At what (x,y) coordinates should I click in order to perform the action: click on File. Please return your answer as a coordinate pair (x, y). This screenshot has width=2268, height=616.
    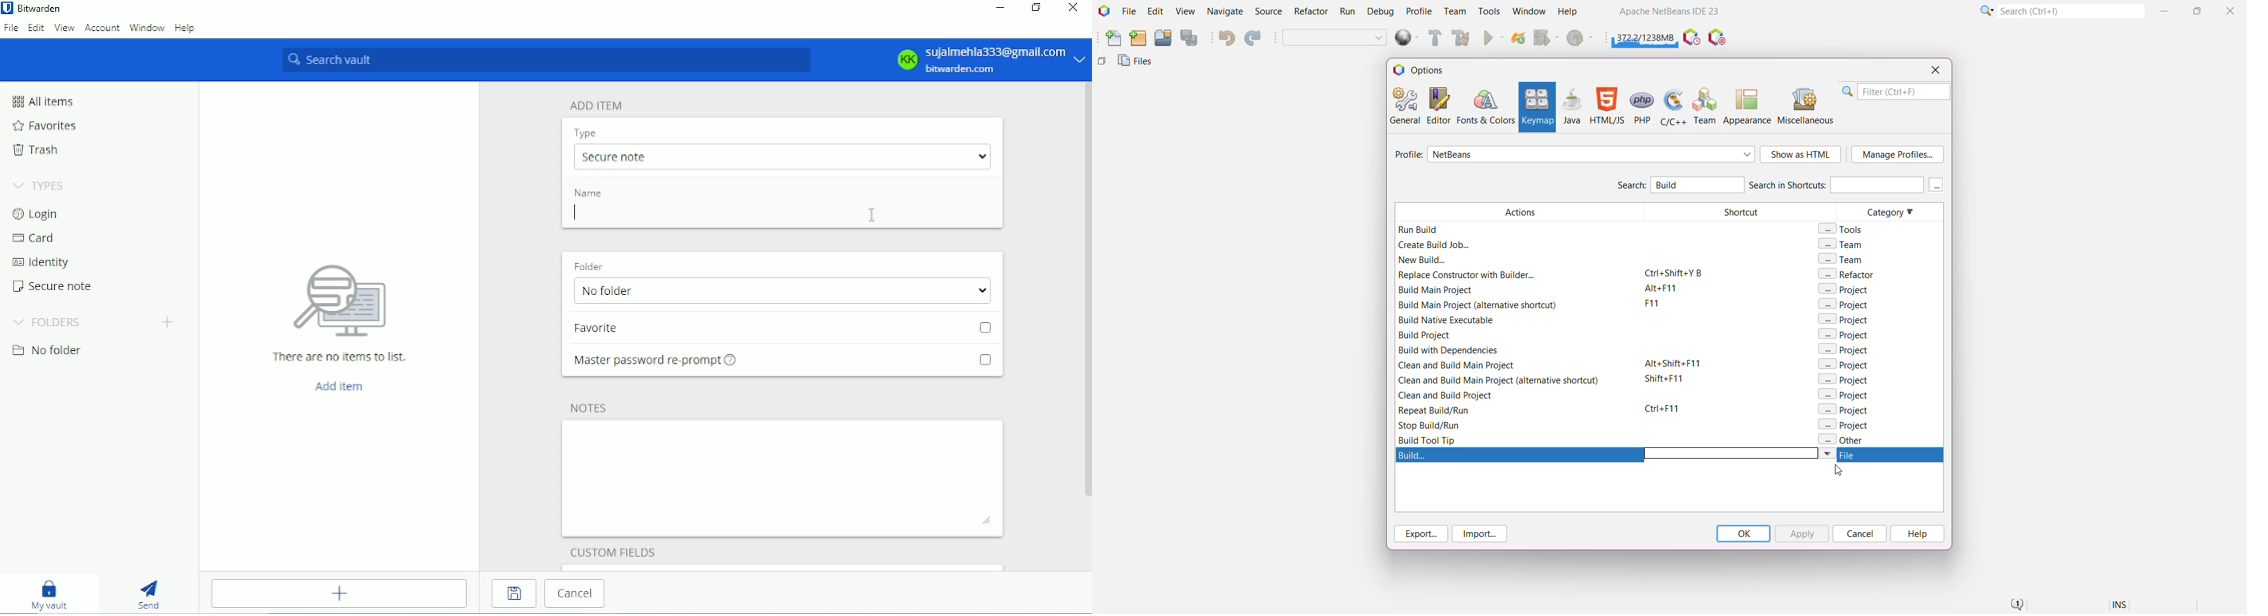
    Looking at the image, I should click on (1129, 11).